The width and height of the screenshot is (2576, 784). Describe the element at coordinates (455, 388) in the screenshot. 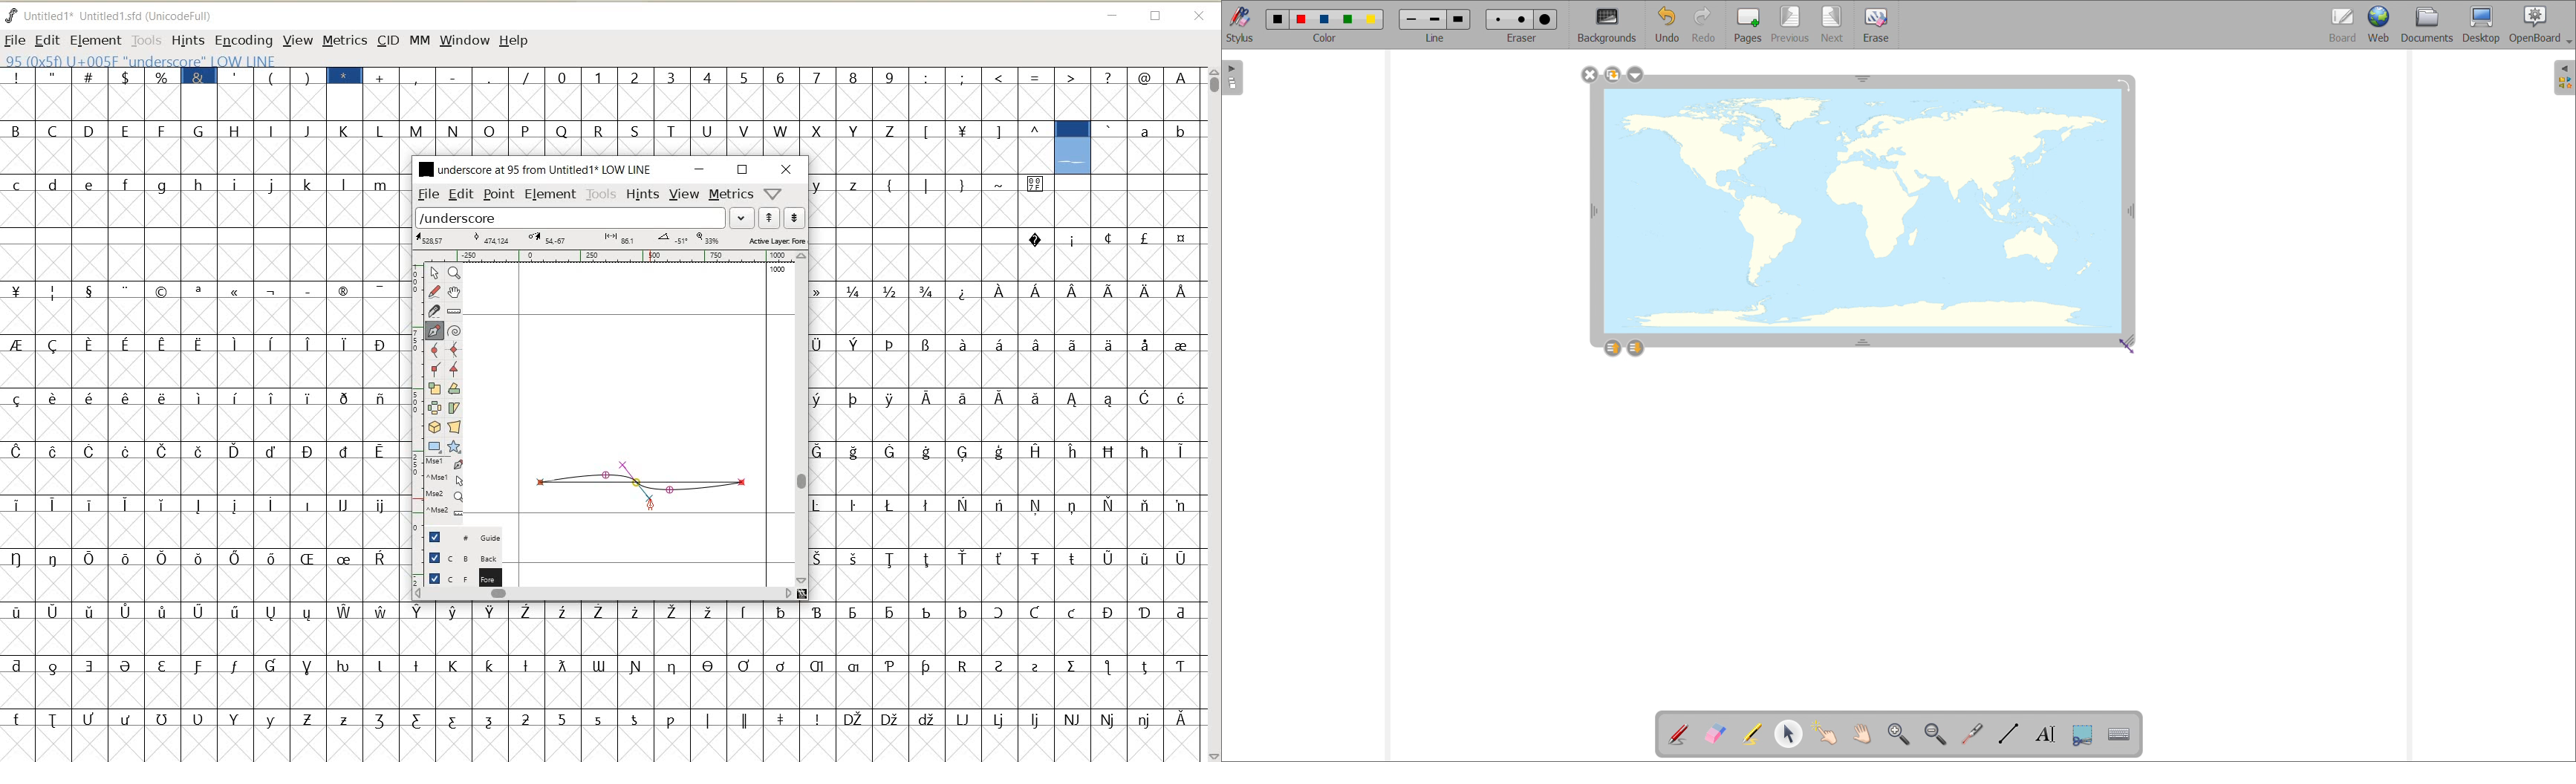

I see `Rotate the selection` at that location.